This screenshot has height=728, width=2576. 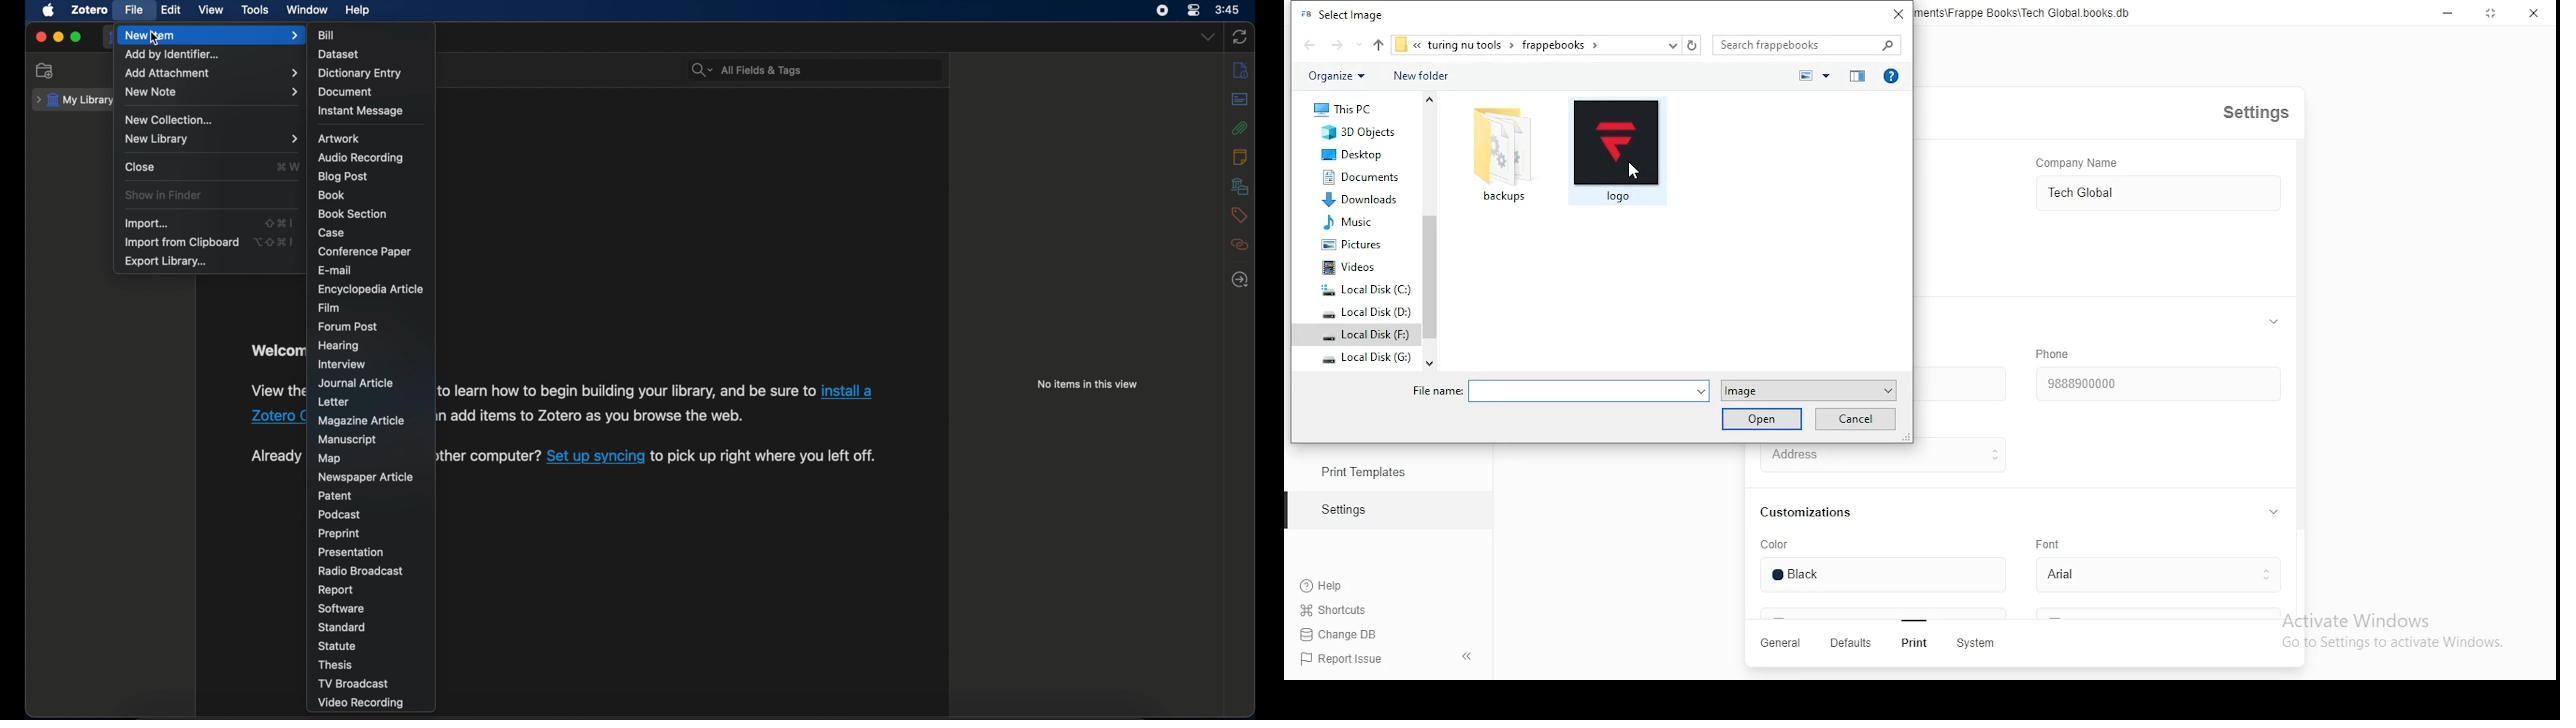 I want to click on thesis, so click(x=337, y=663).